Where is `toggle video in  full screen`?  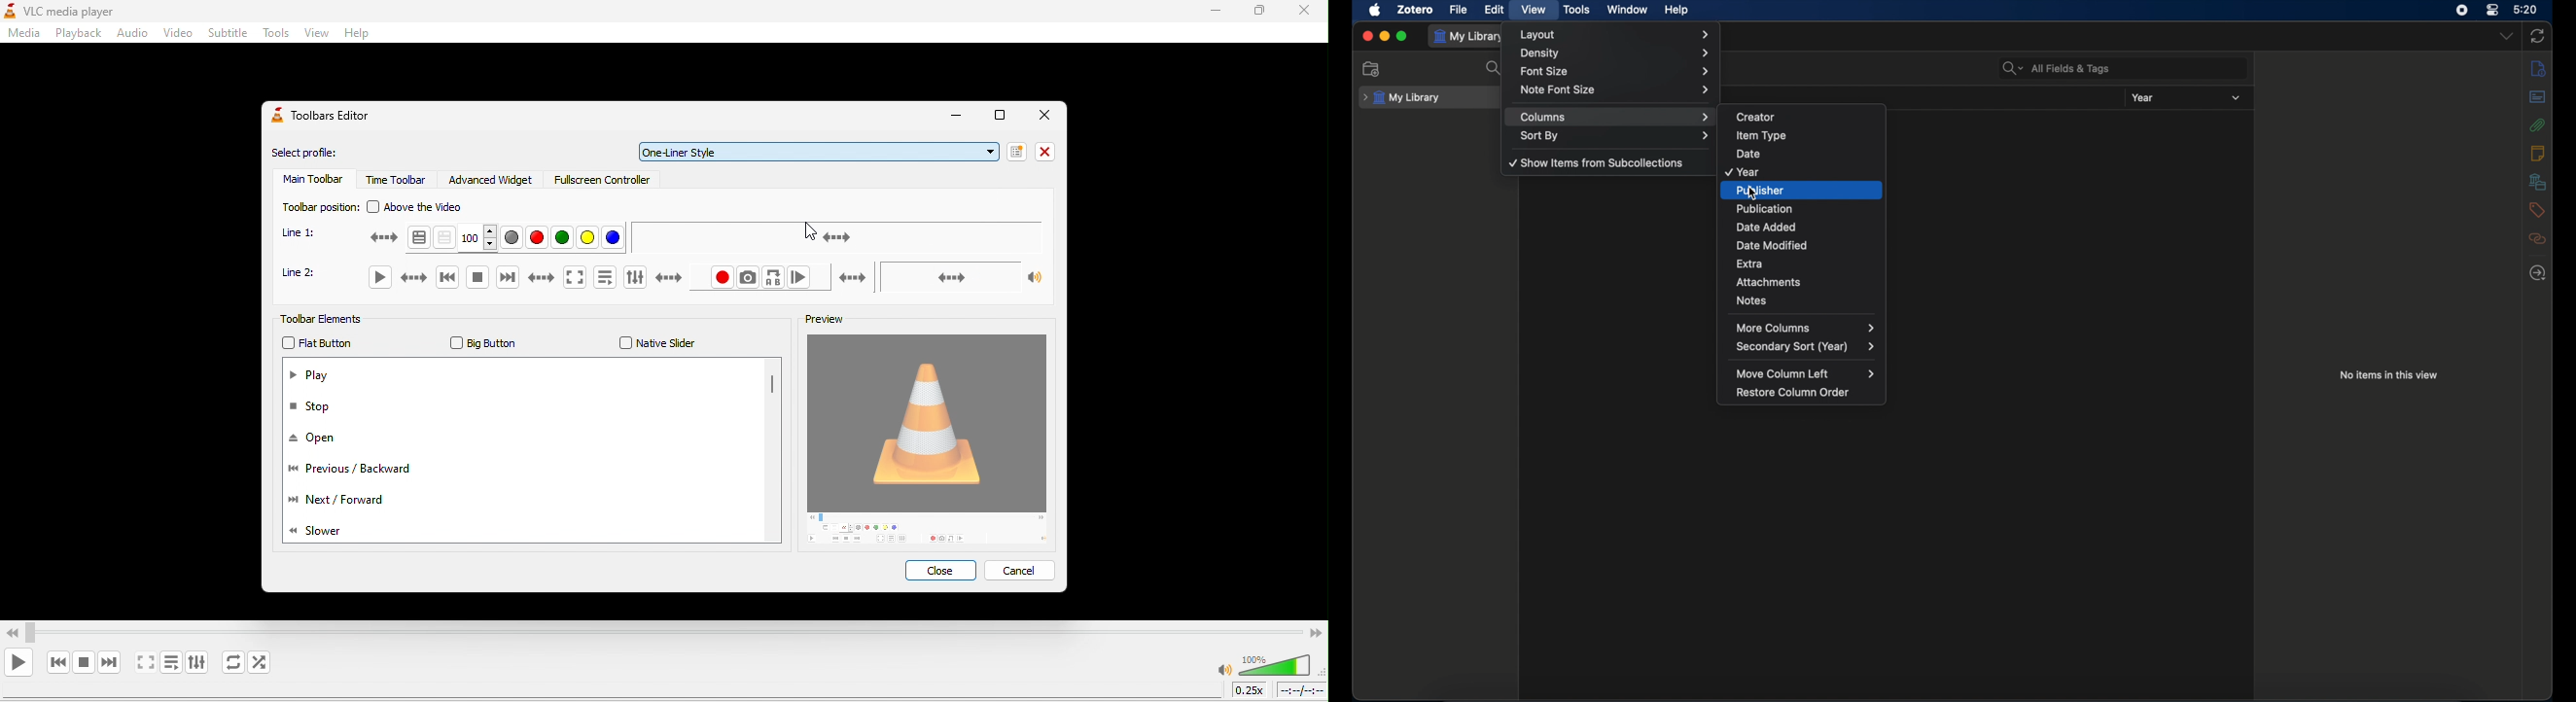
toggle video in  full screen is located at coordinates (143, 664).